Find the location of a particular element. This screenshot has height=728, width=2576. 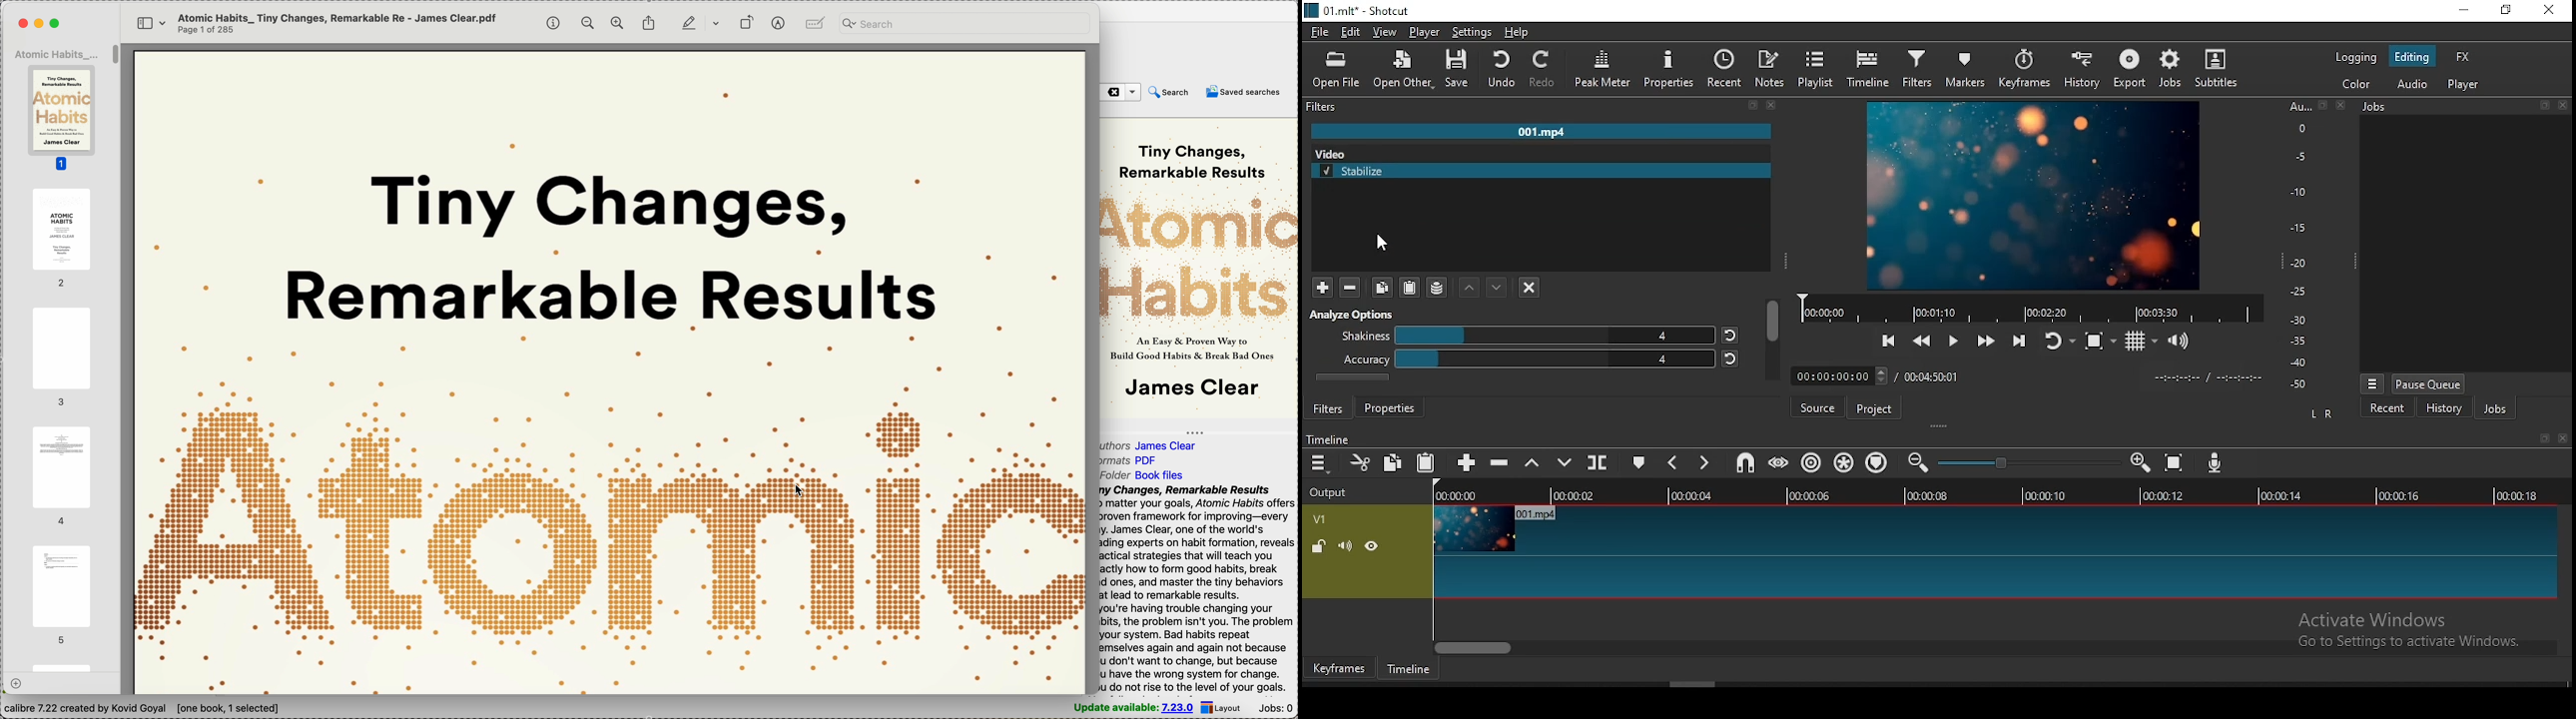

saved searches is located at coordinates (1246, 91).